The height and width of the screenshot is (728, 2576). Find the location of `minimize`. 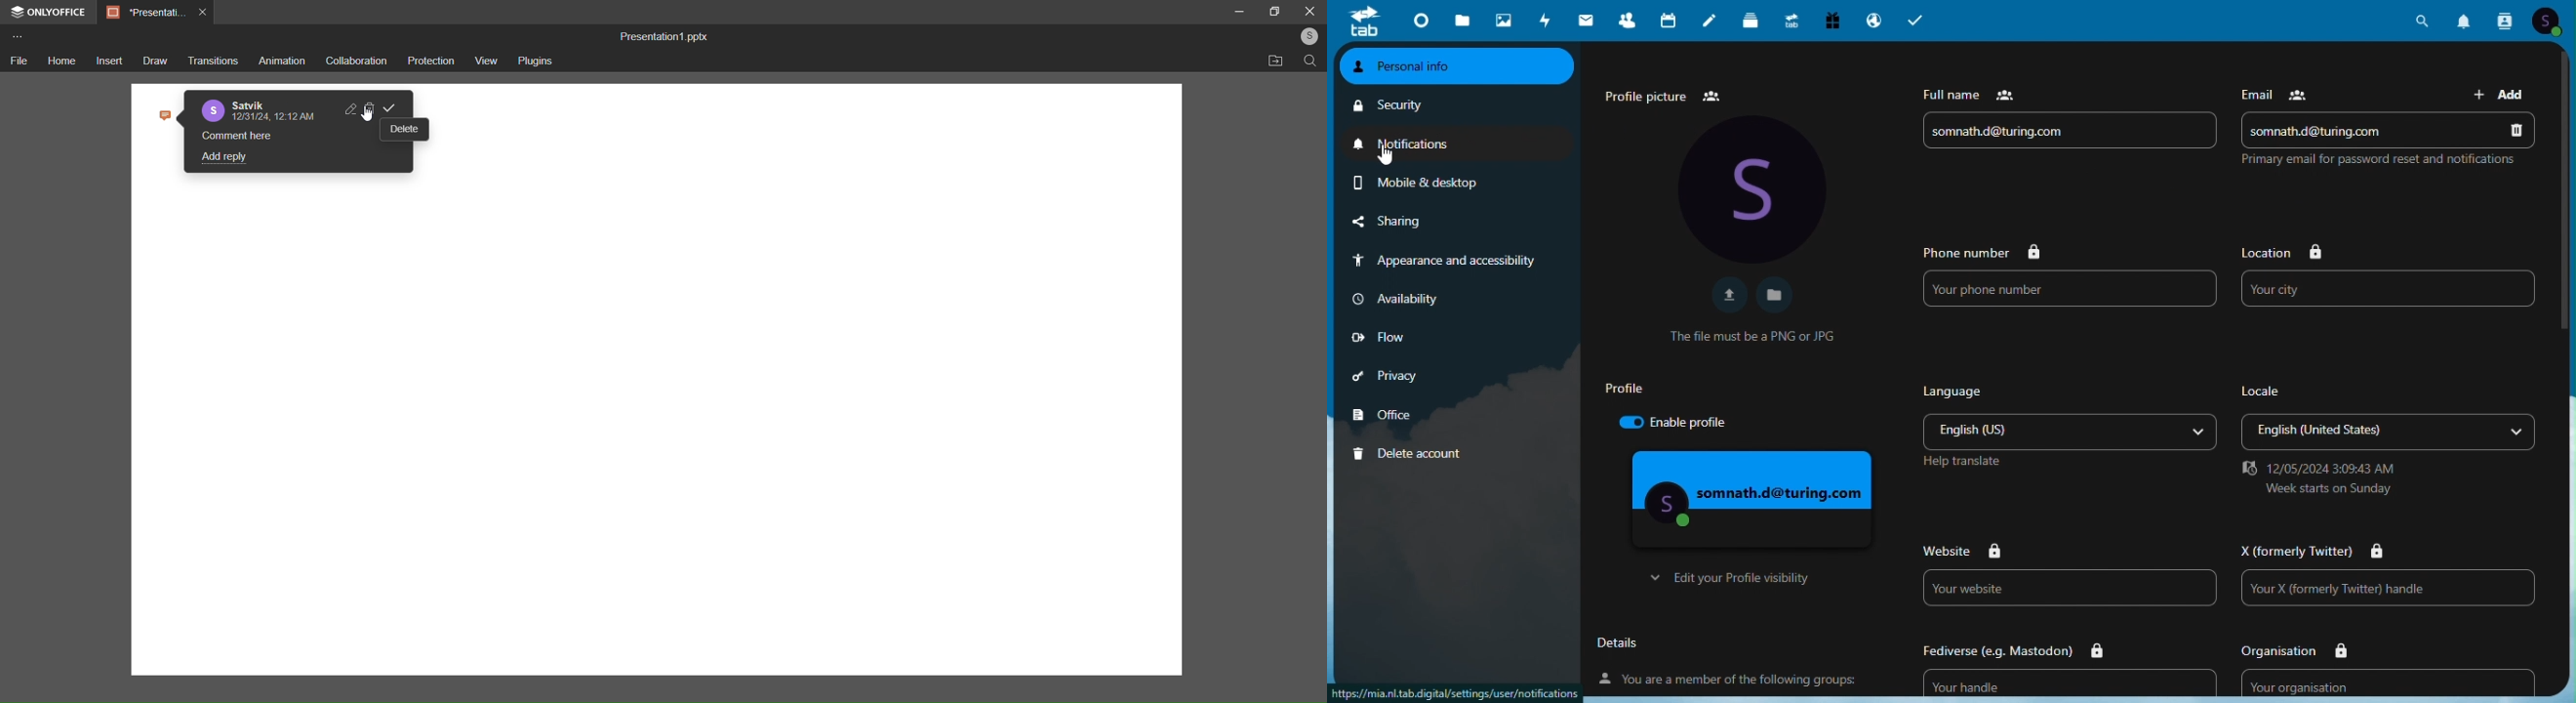

minimize is located at coordinates (1241, 11).